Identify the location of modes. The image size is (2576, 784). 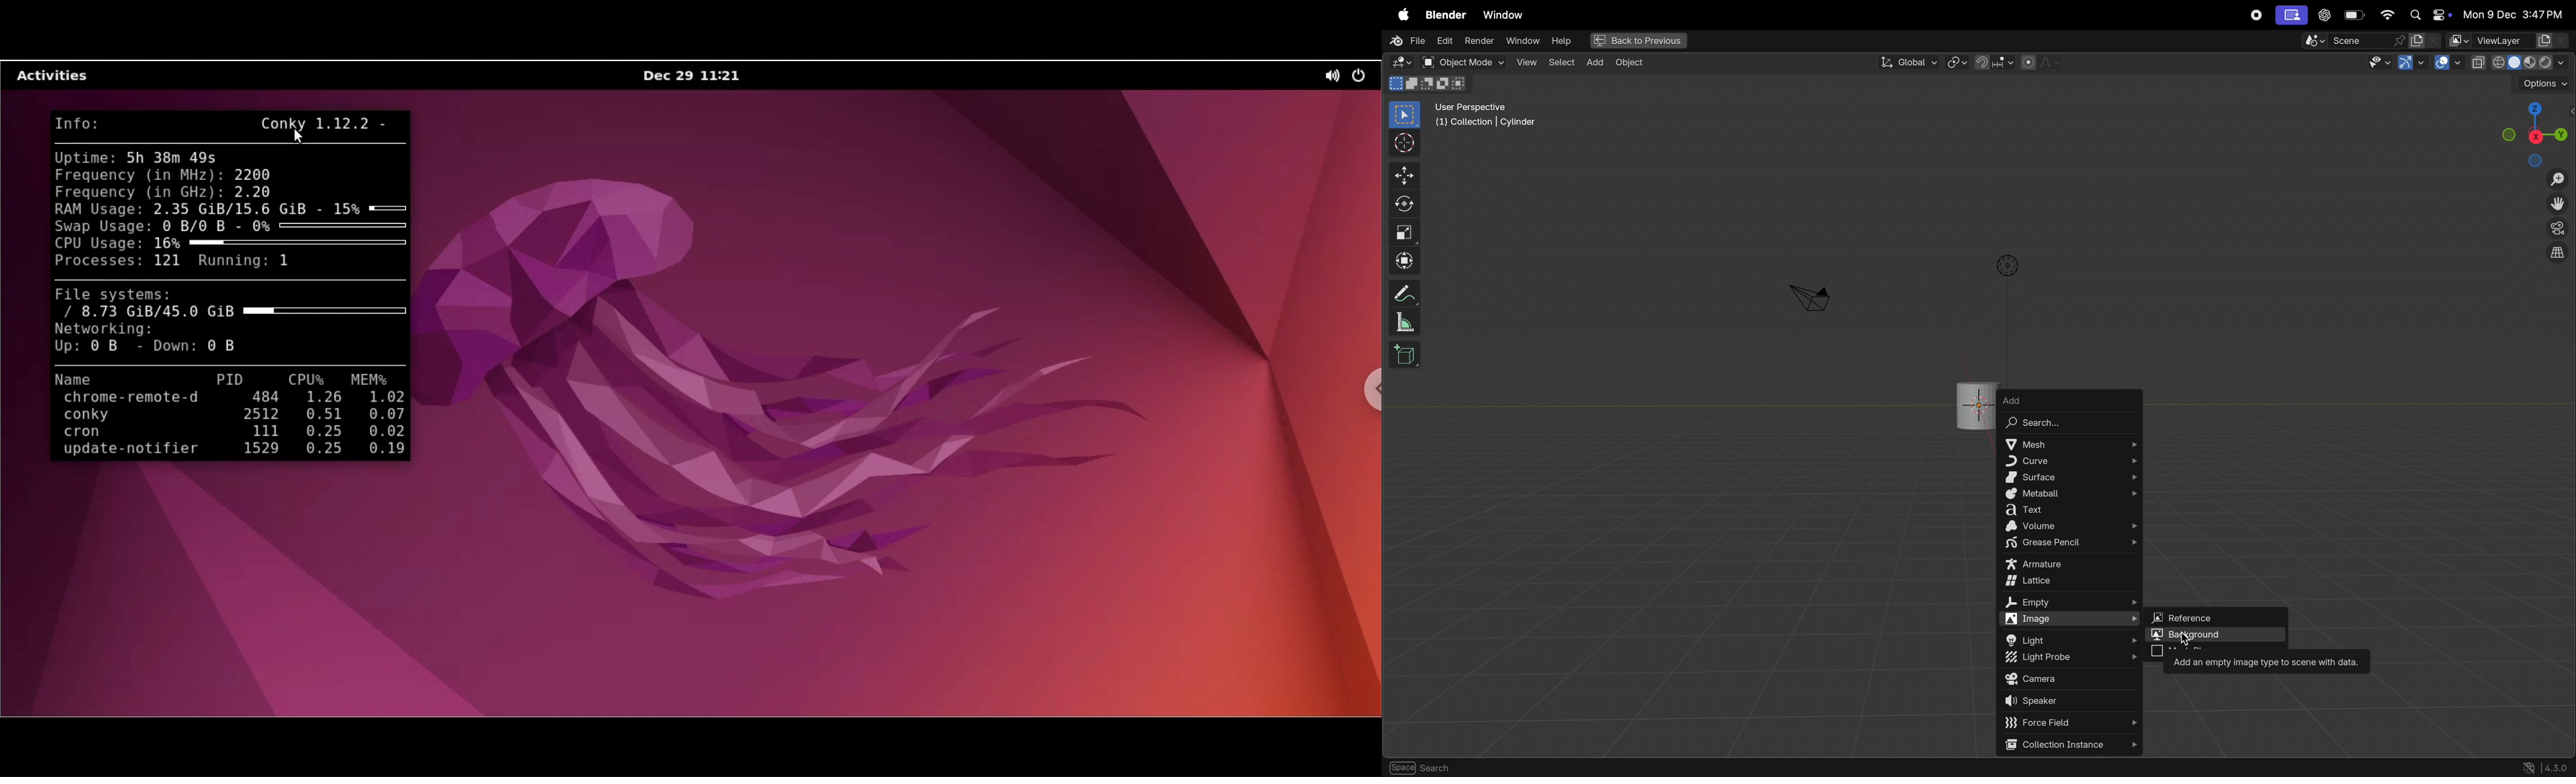
(1430, 85).